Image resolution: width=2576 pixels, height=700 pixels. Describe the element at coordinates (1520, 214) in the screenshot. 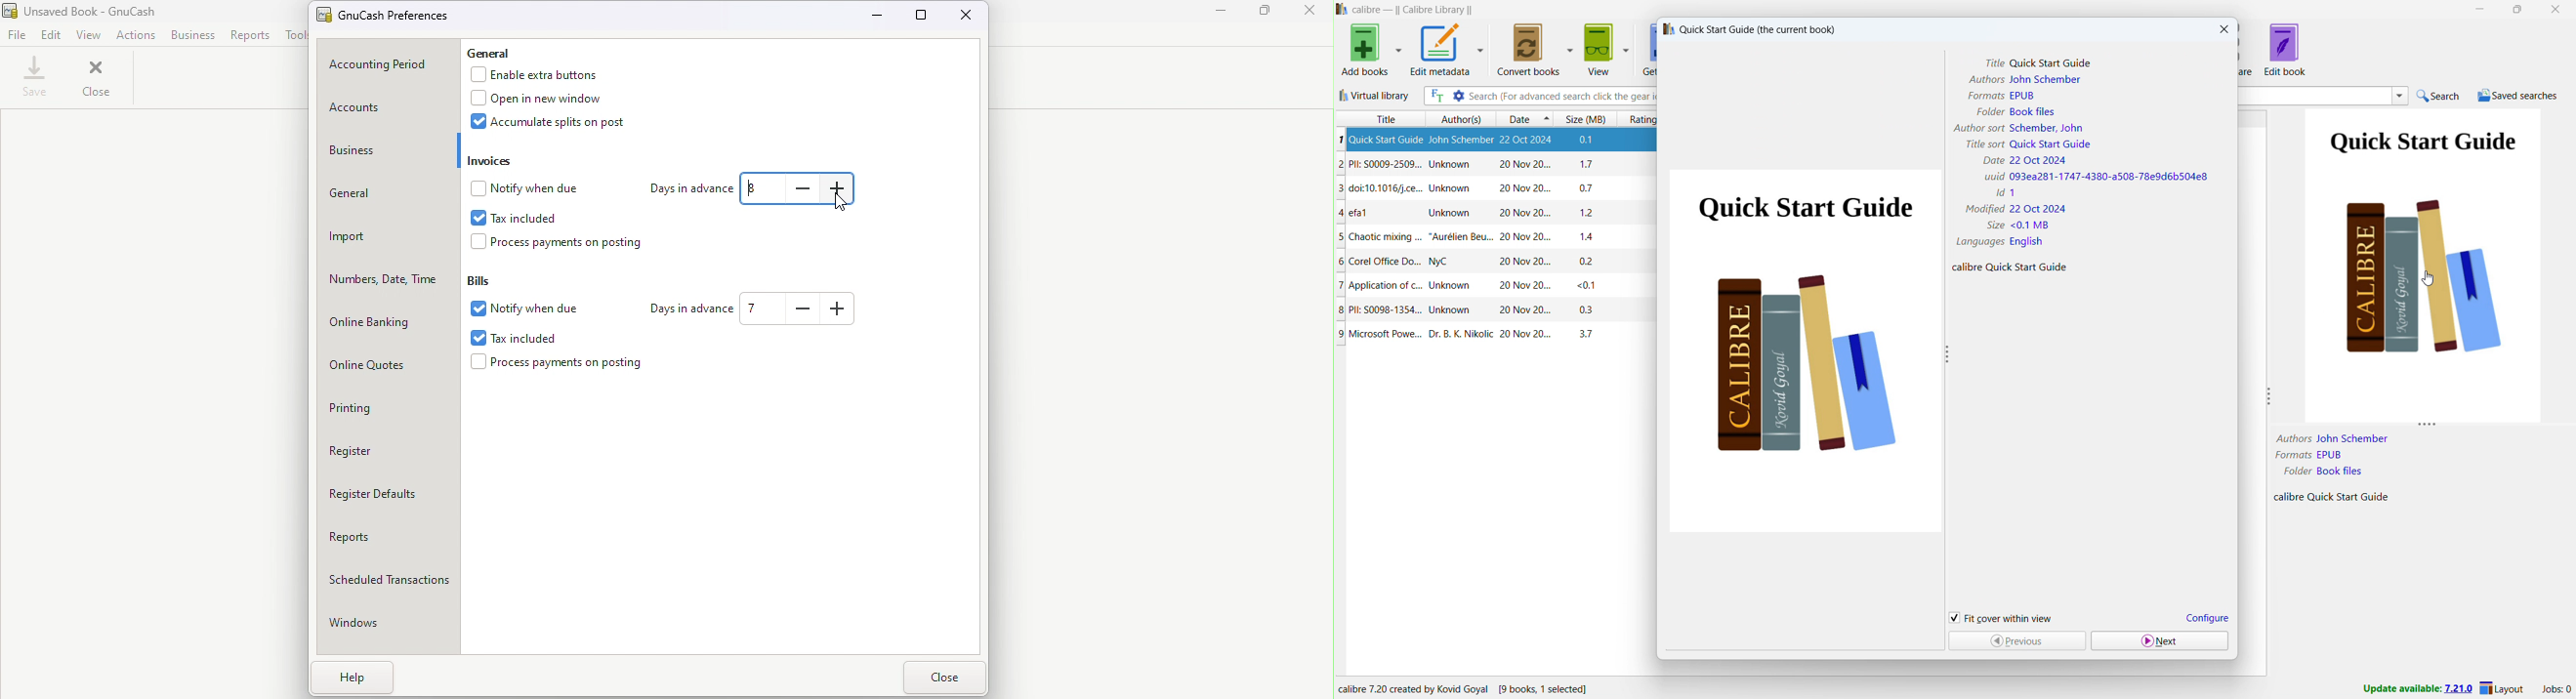

I see `20 Nov 20..` at that location.